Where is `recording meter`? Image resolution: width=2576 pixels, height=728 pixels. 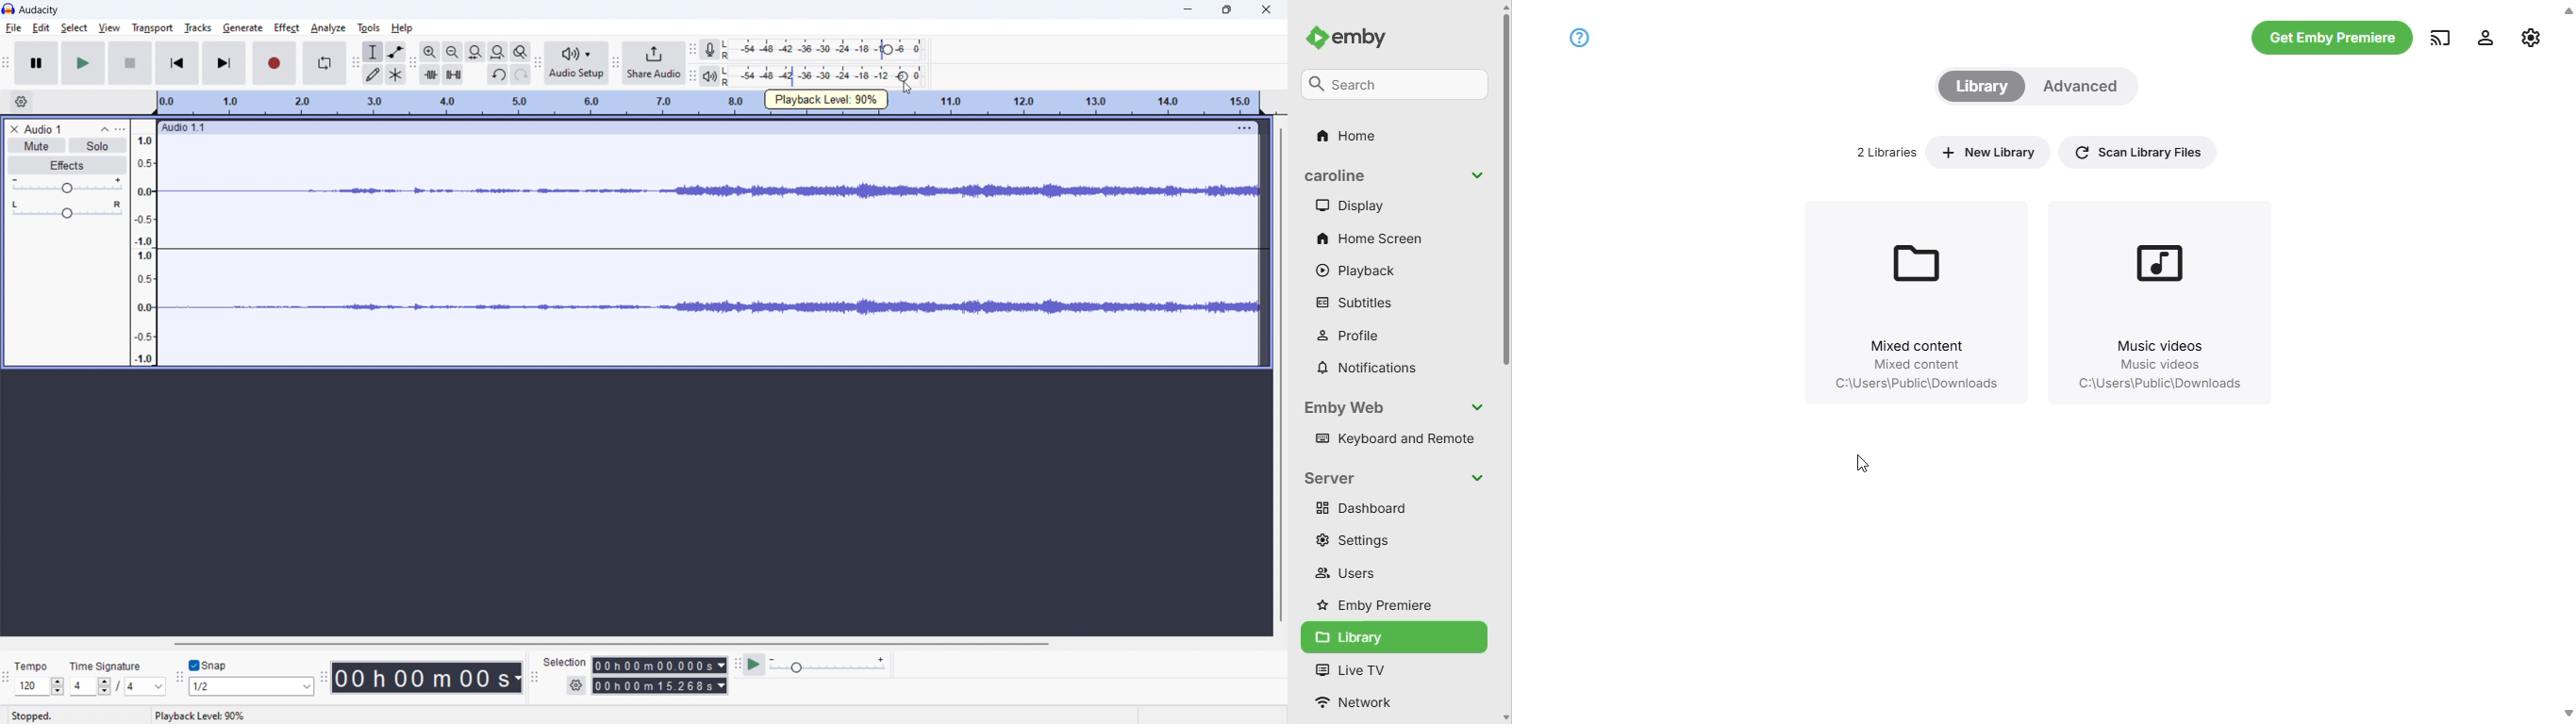 recording meter is located at coordinates (710, 50).